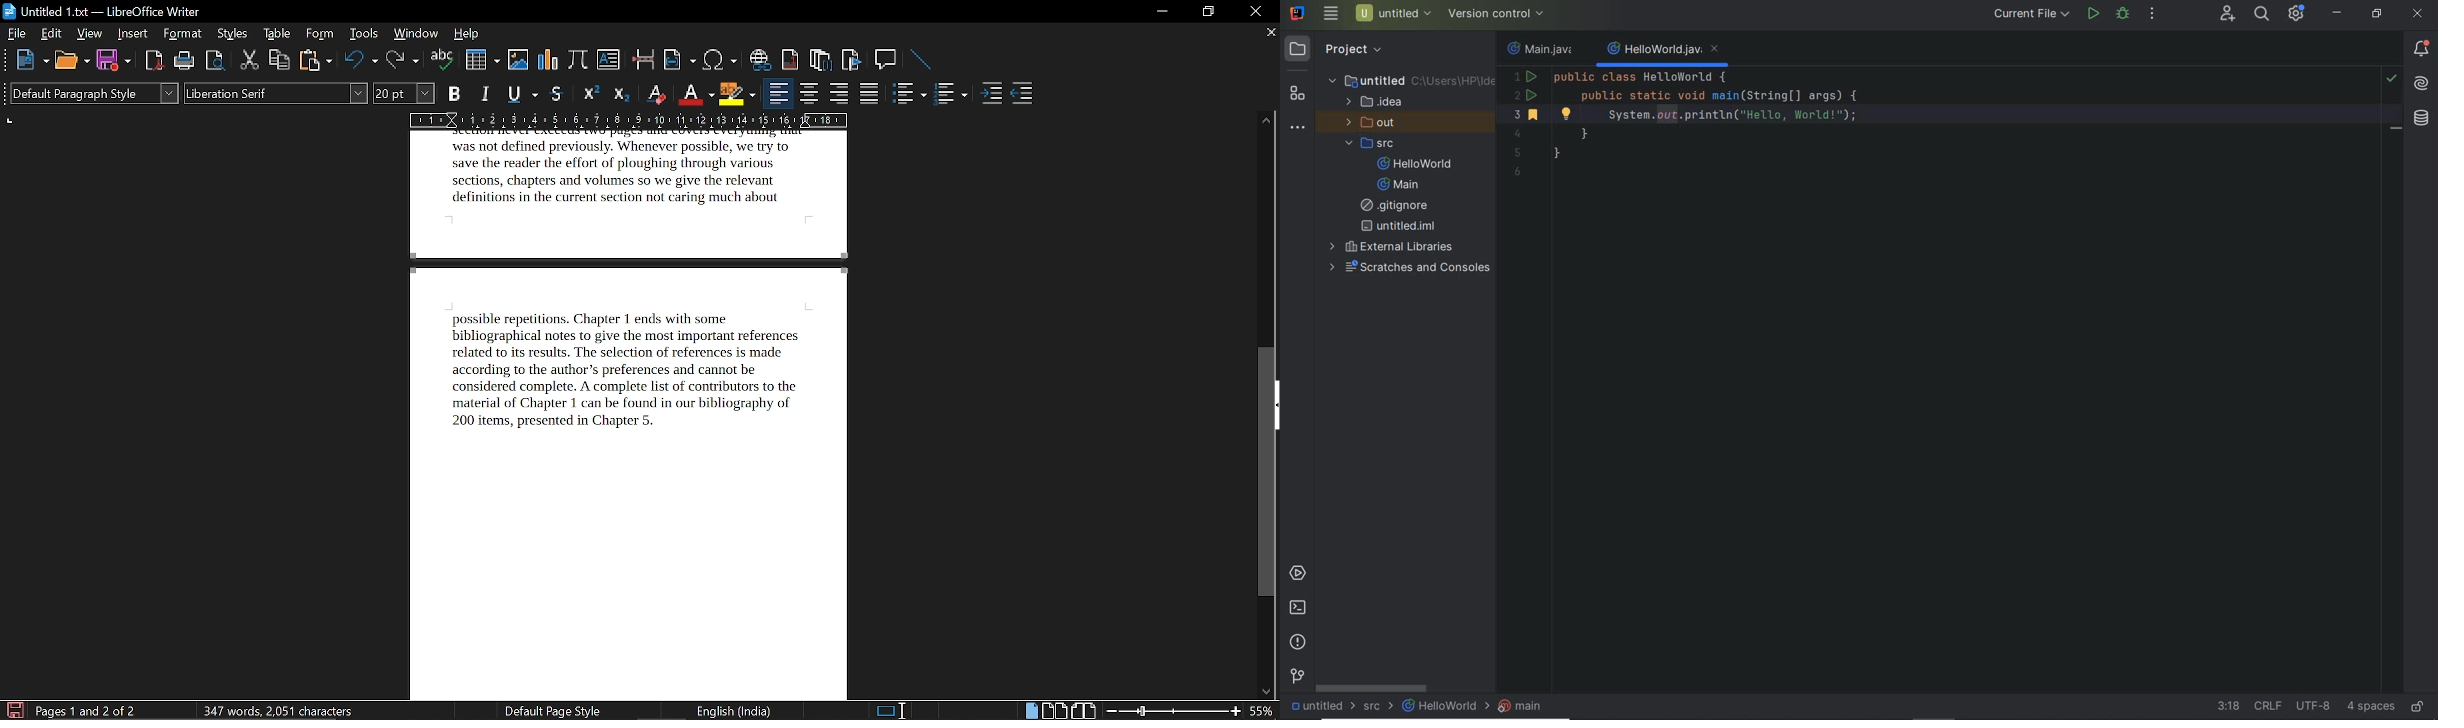 Image resolution: width=2464 pixels, height=728 pixels. What do you see at coordinates (2422, 119) in the screenshot?
I see `Database` at bounding box center [2422, 119].